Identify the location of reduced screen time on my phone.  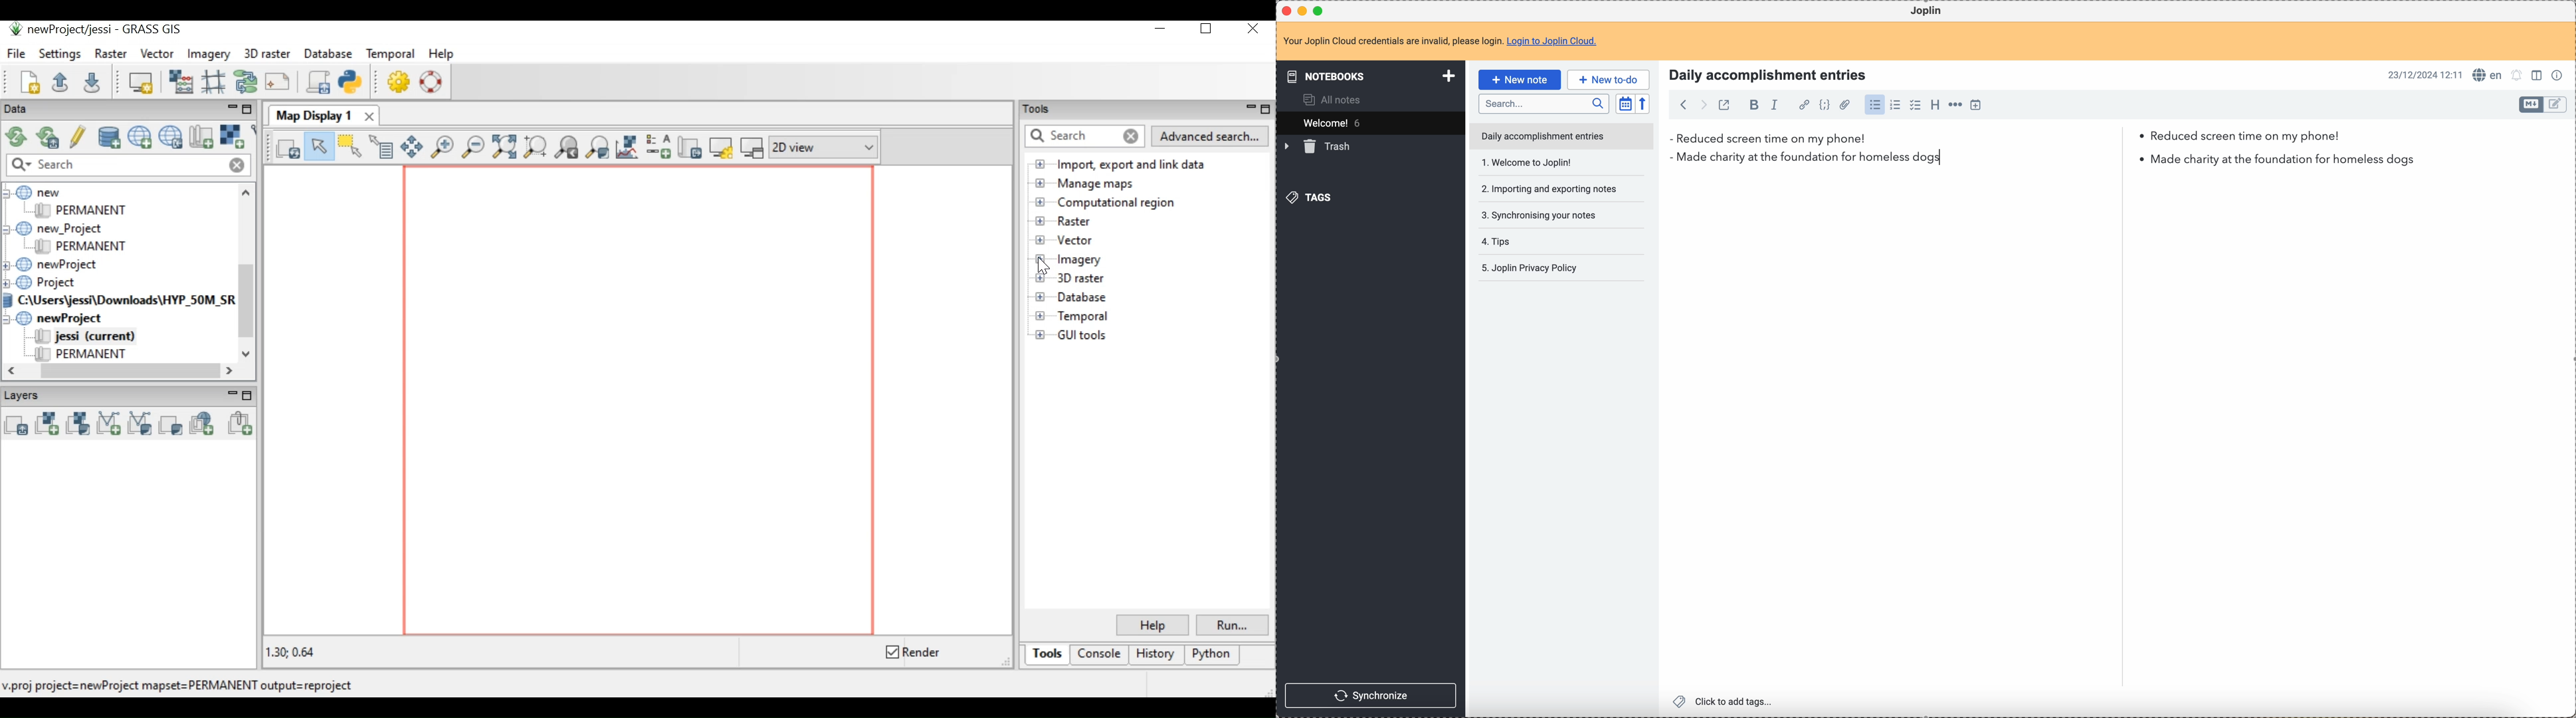
(2005, 139).